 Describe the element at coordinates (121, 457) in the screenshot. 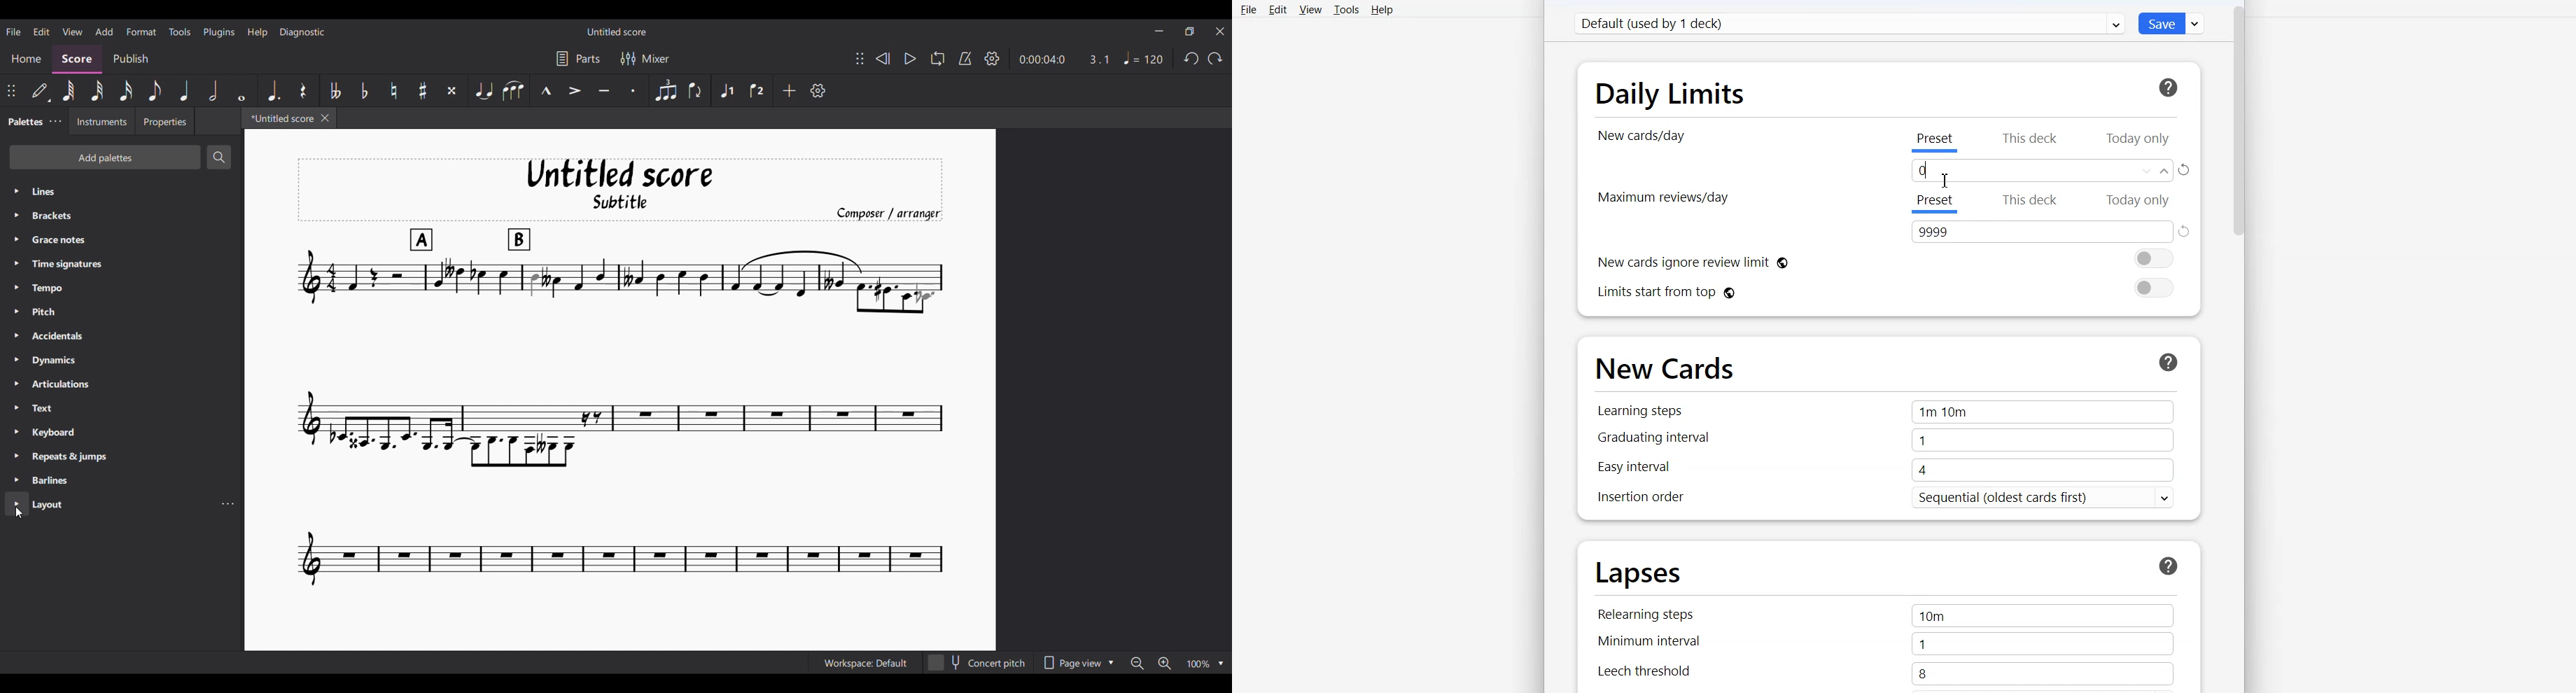

I see `Repeats and jumps` at that location.